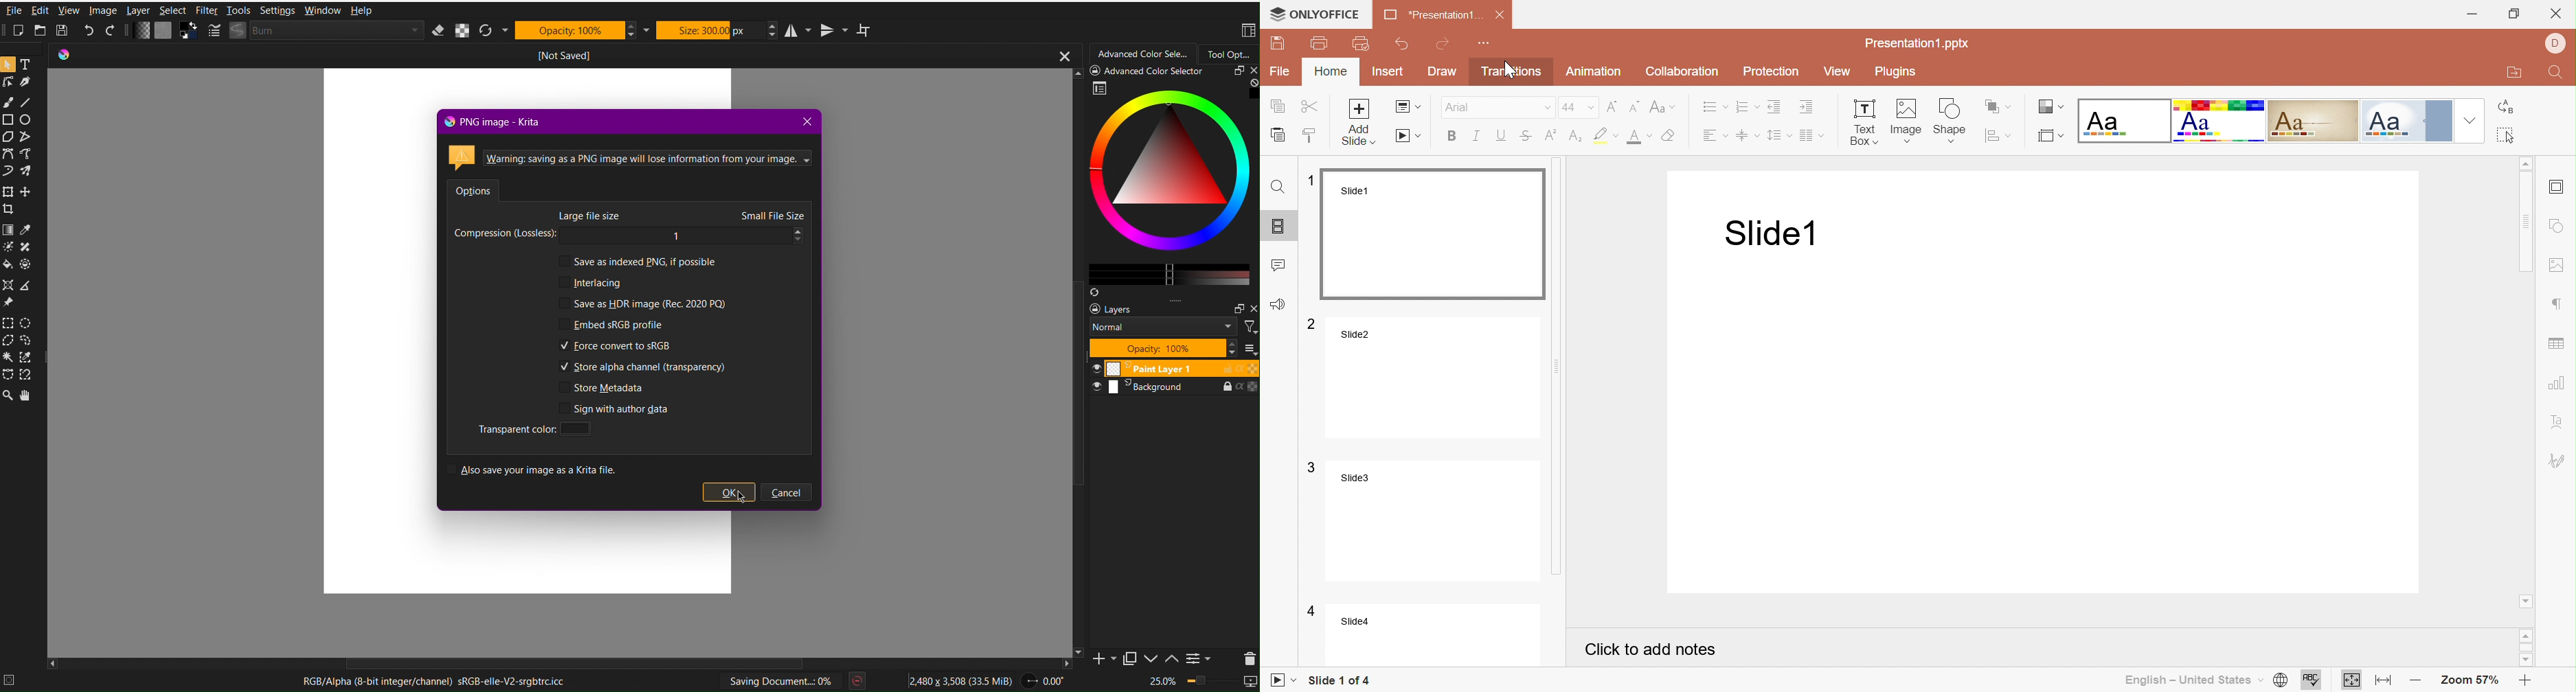 The height and width of the screenshot is (700, 2576). What do you see at coordinates (1048, 679) in the screenshot?
I see `Degree` at bounding box center [1048, 679].